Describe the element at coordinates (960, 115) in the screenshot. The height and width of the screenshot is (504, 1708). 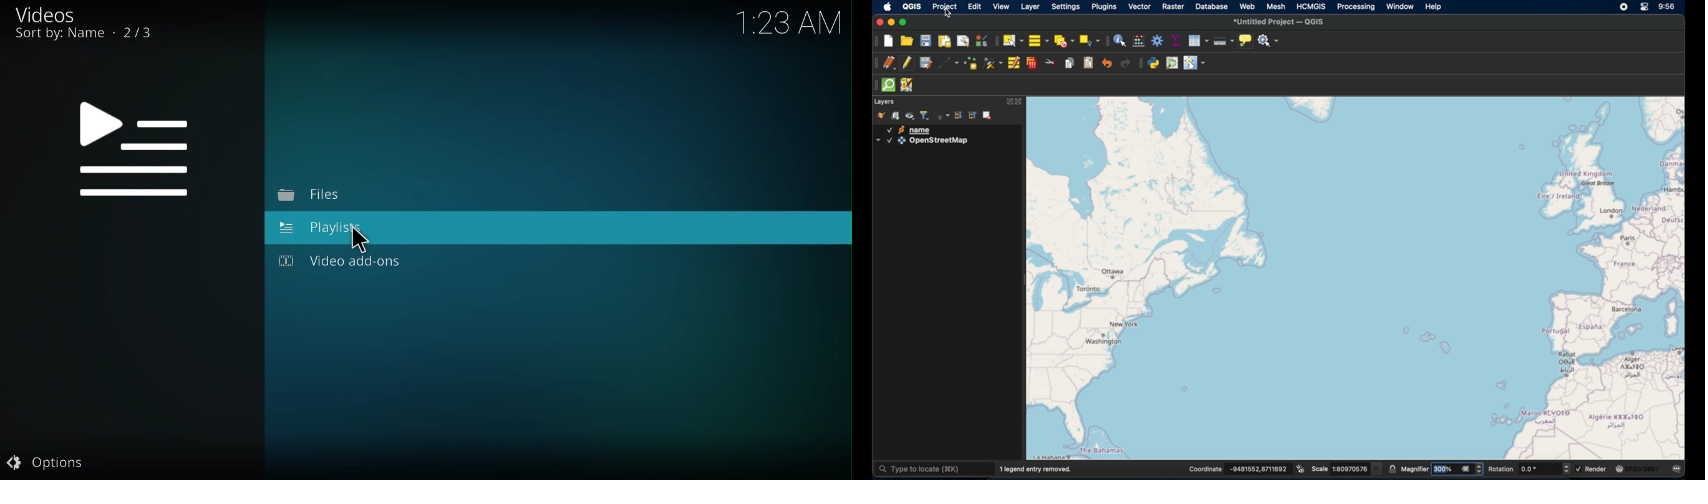
I see `expand all` at that location.